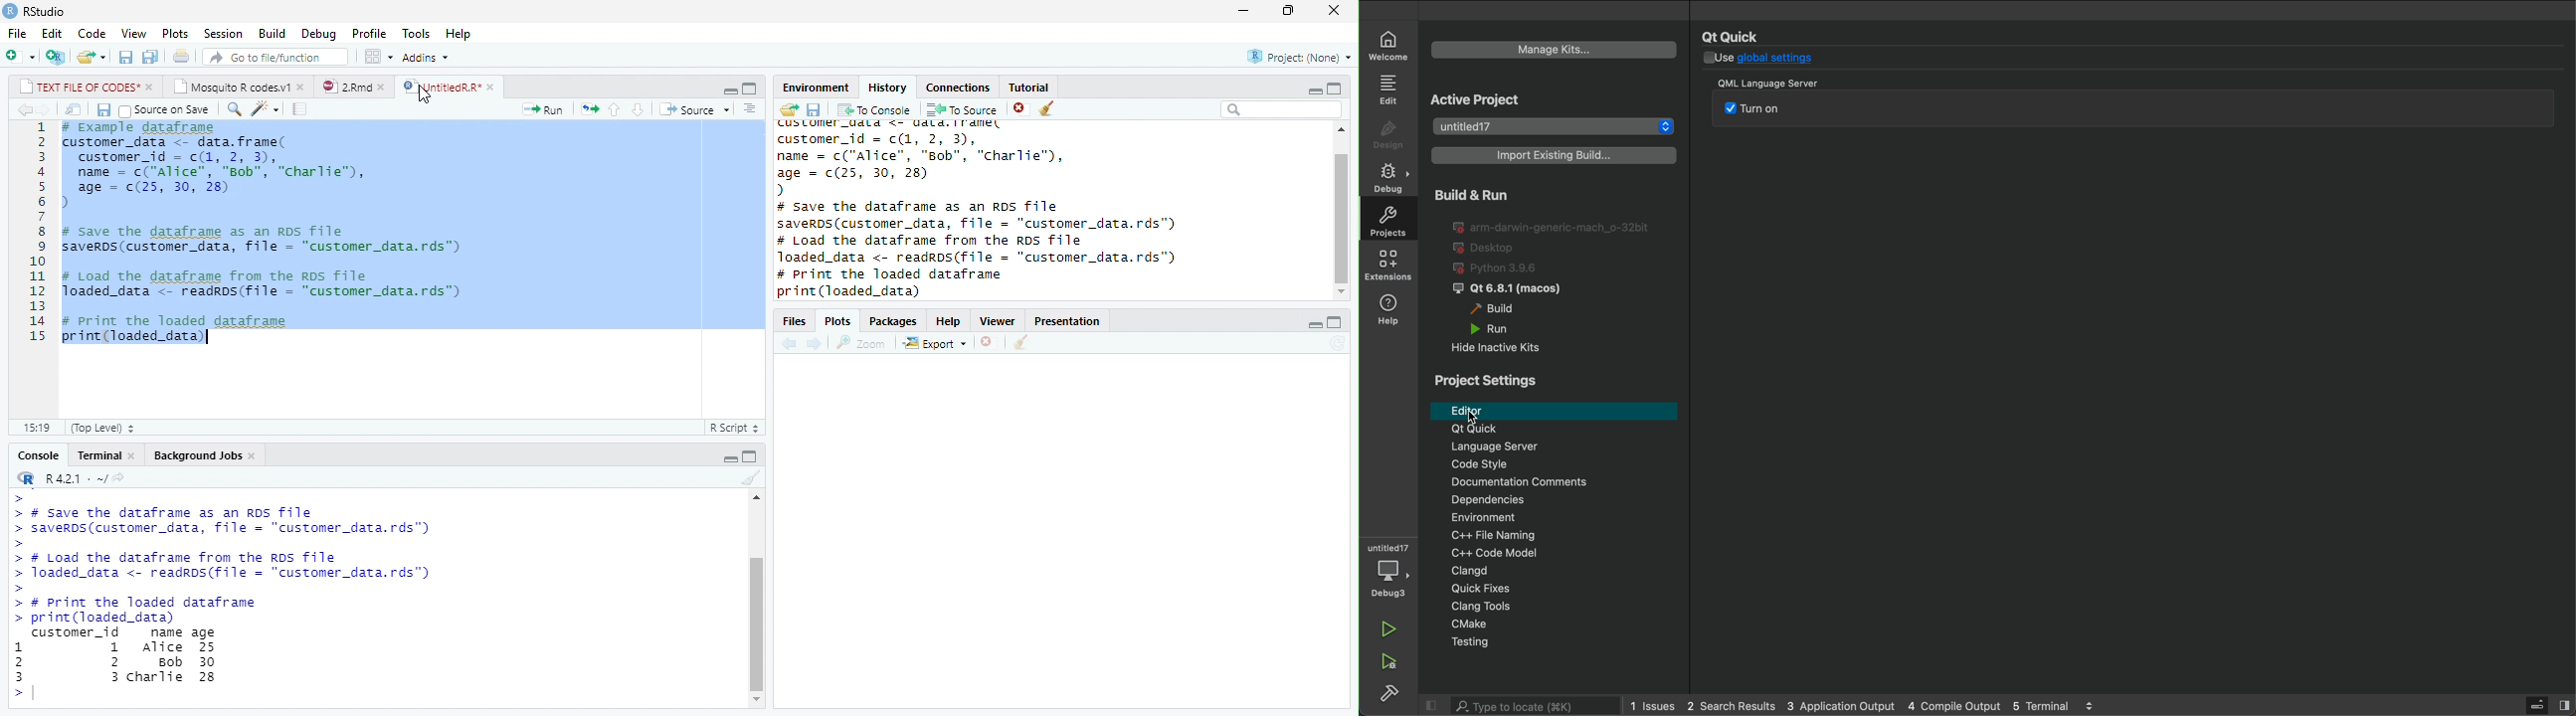 Image resolution: width=2576 pixels, height=728 pixels. I want to click on scroll up, so click(1342, 130).